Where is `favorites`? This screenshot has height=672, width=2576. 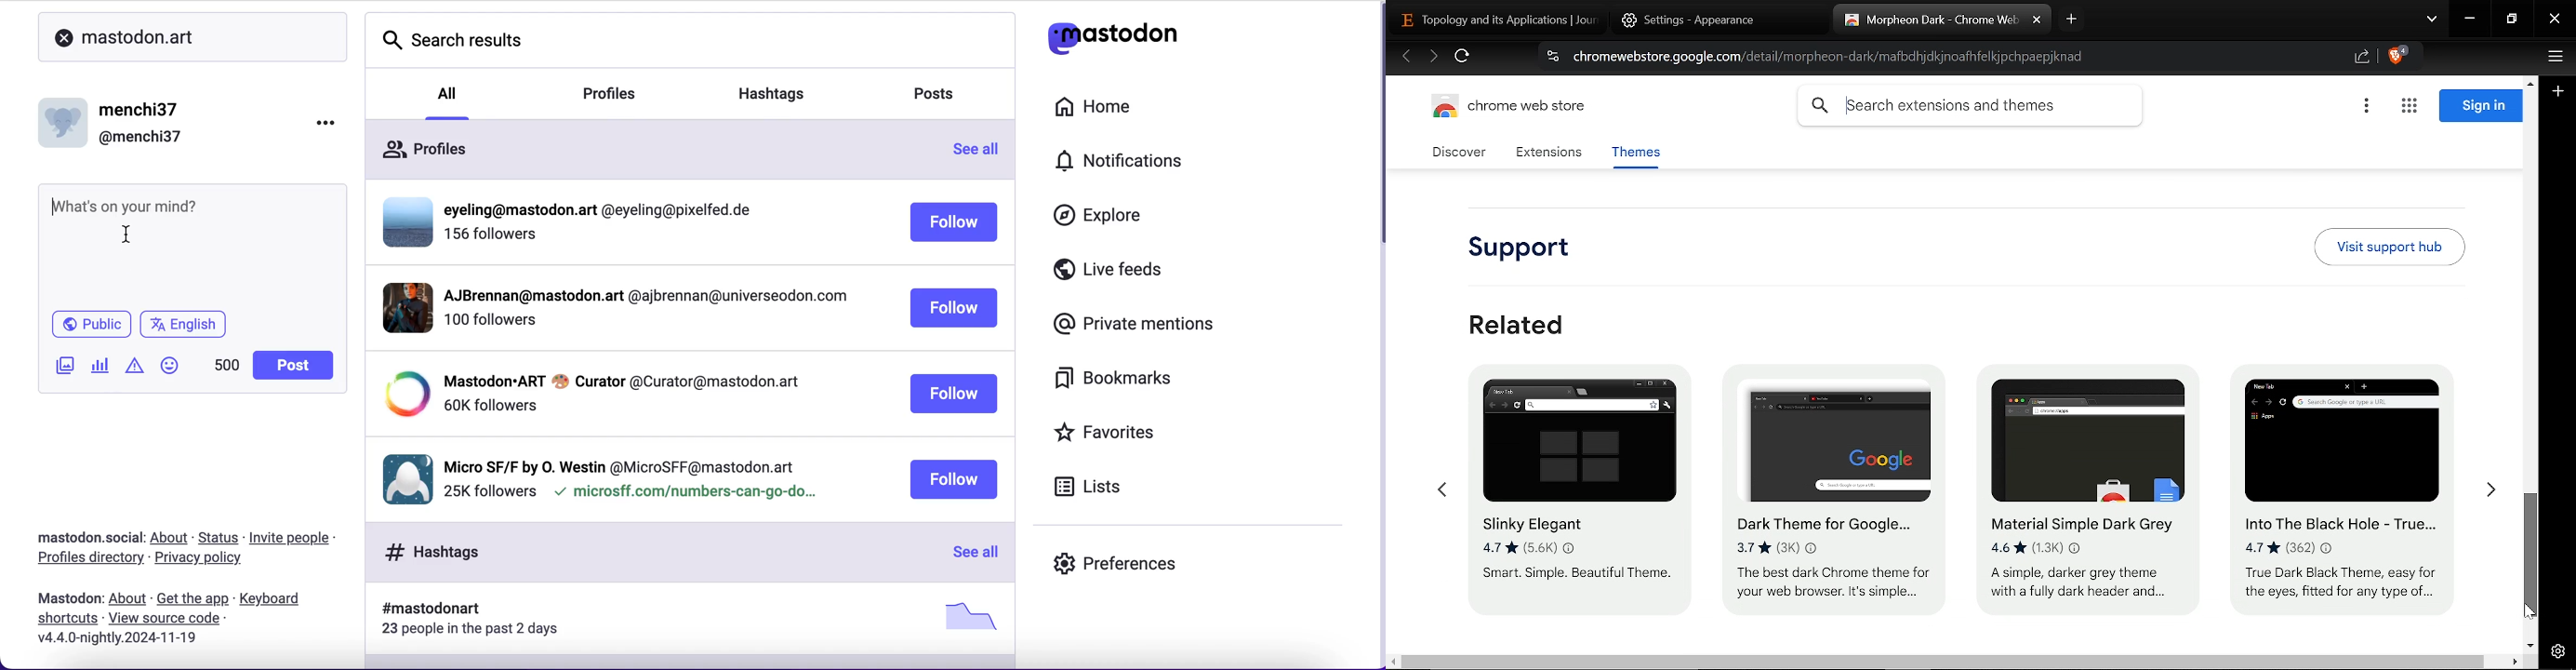 favorites is located at coordinates (1133, 432).